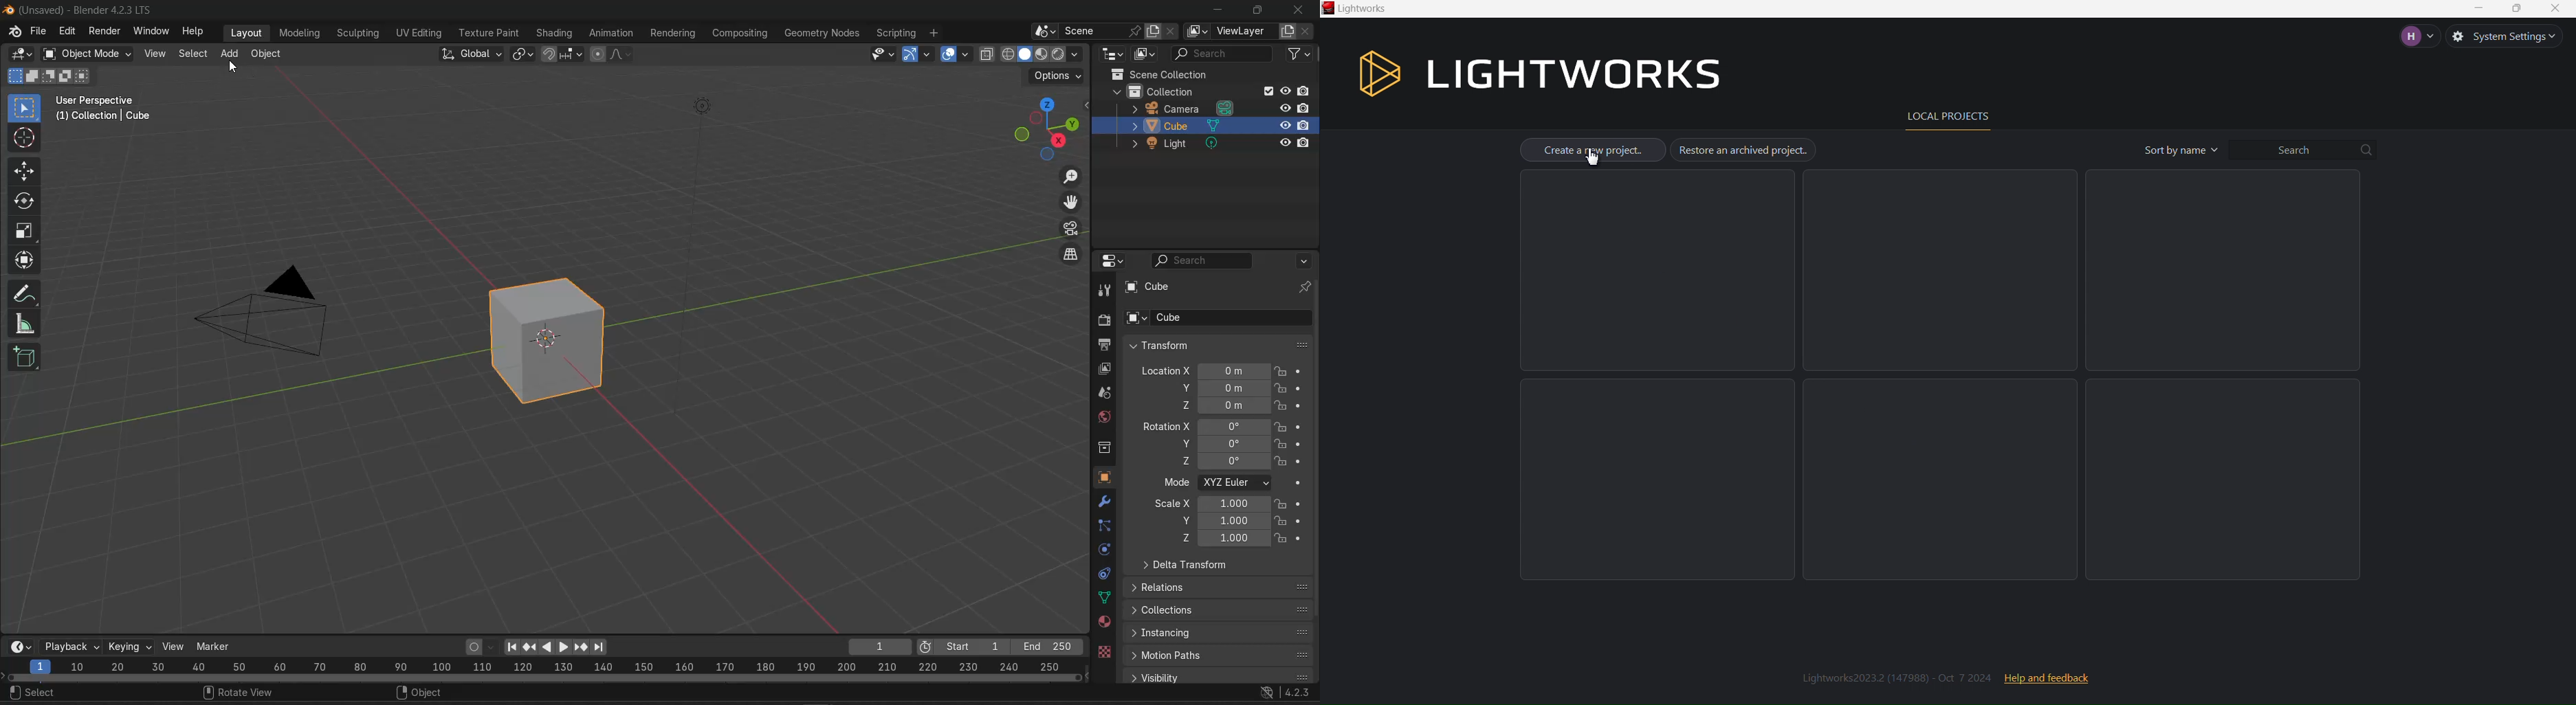 This screenshot has height=728, width=2576. What do you see at coordinates (1022, 54) in the screenshot?
I see `viewport shading:solid` at bounding box center [1022, 54].